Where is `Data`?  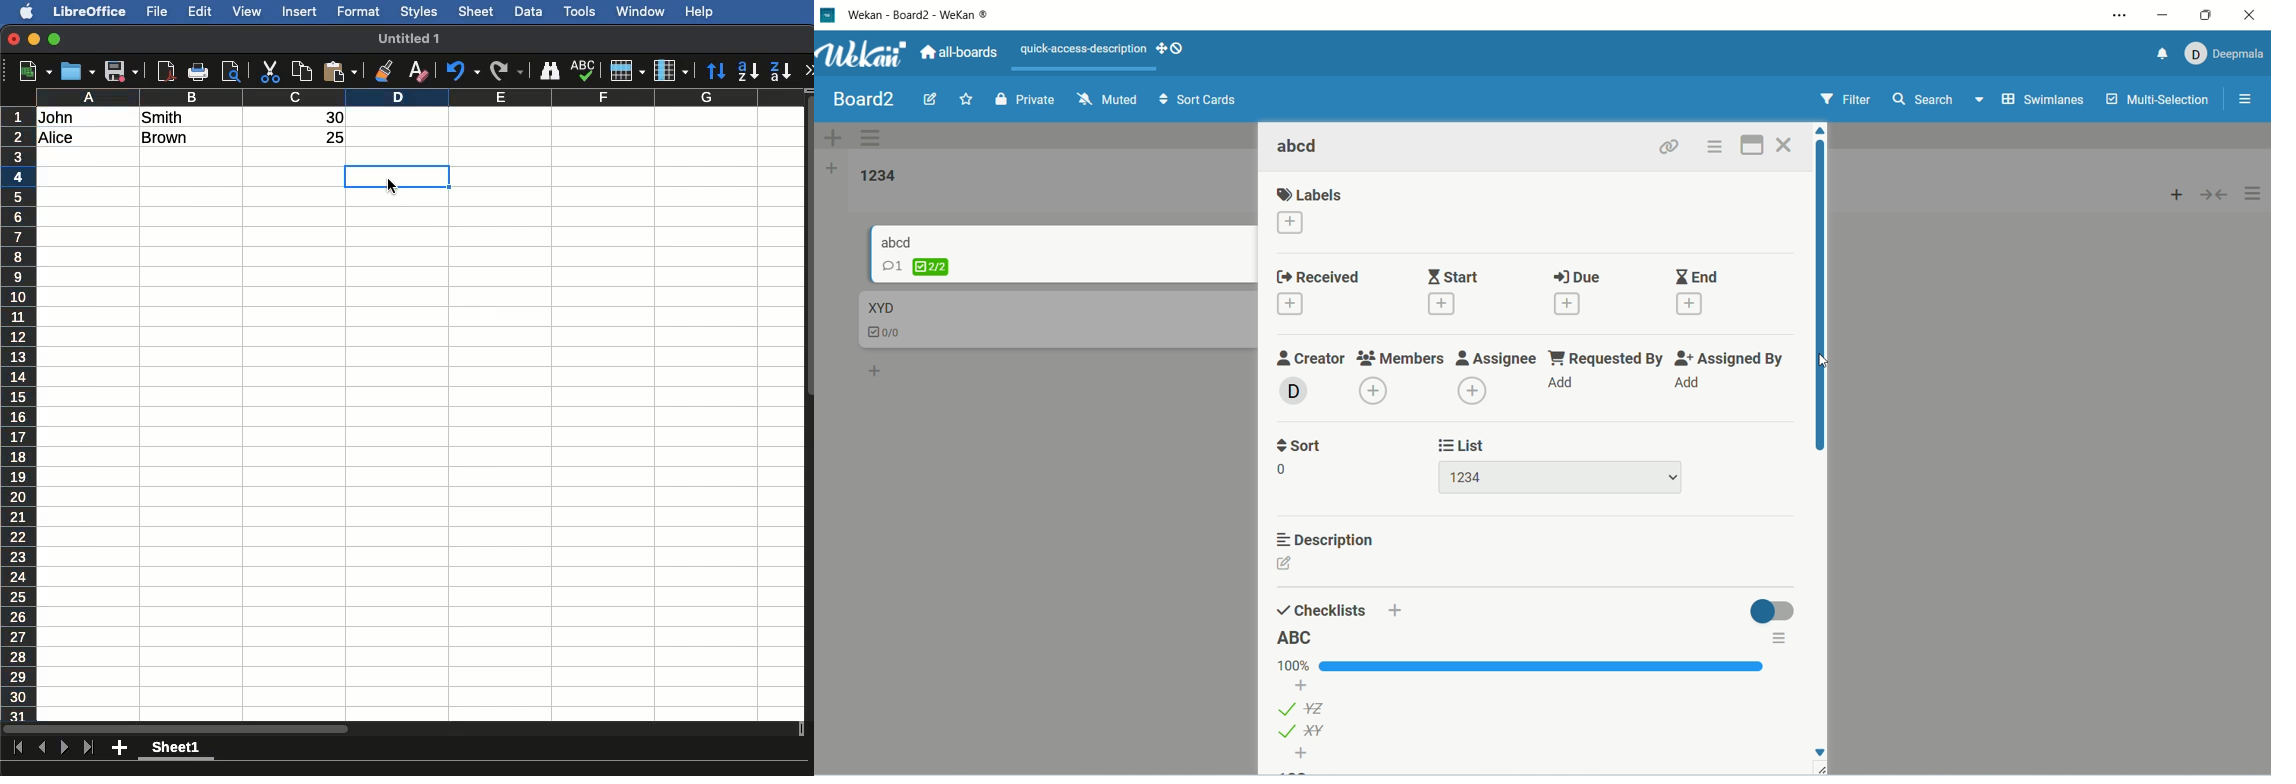
Data is located at coordinates (530, 11).